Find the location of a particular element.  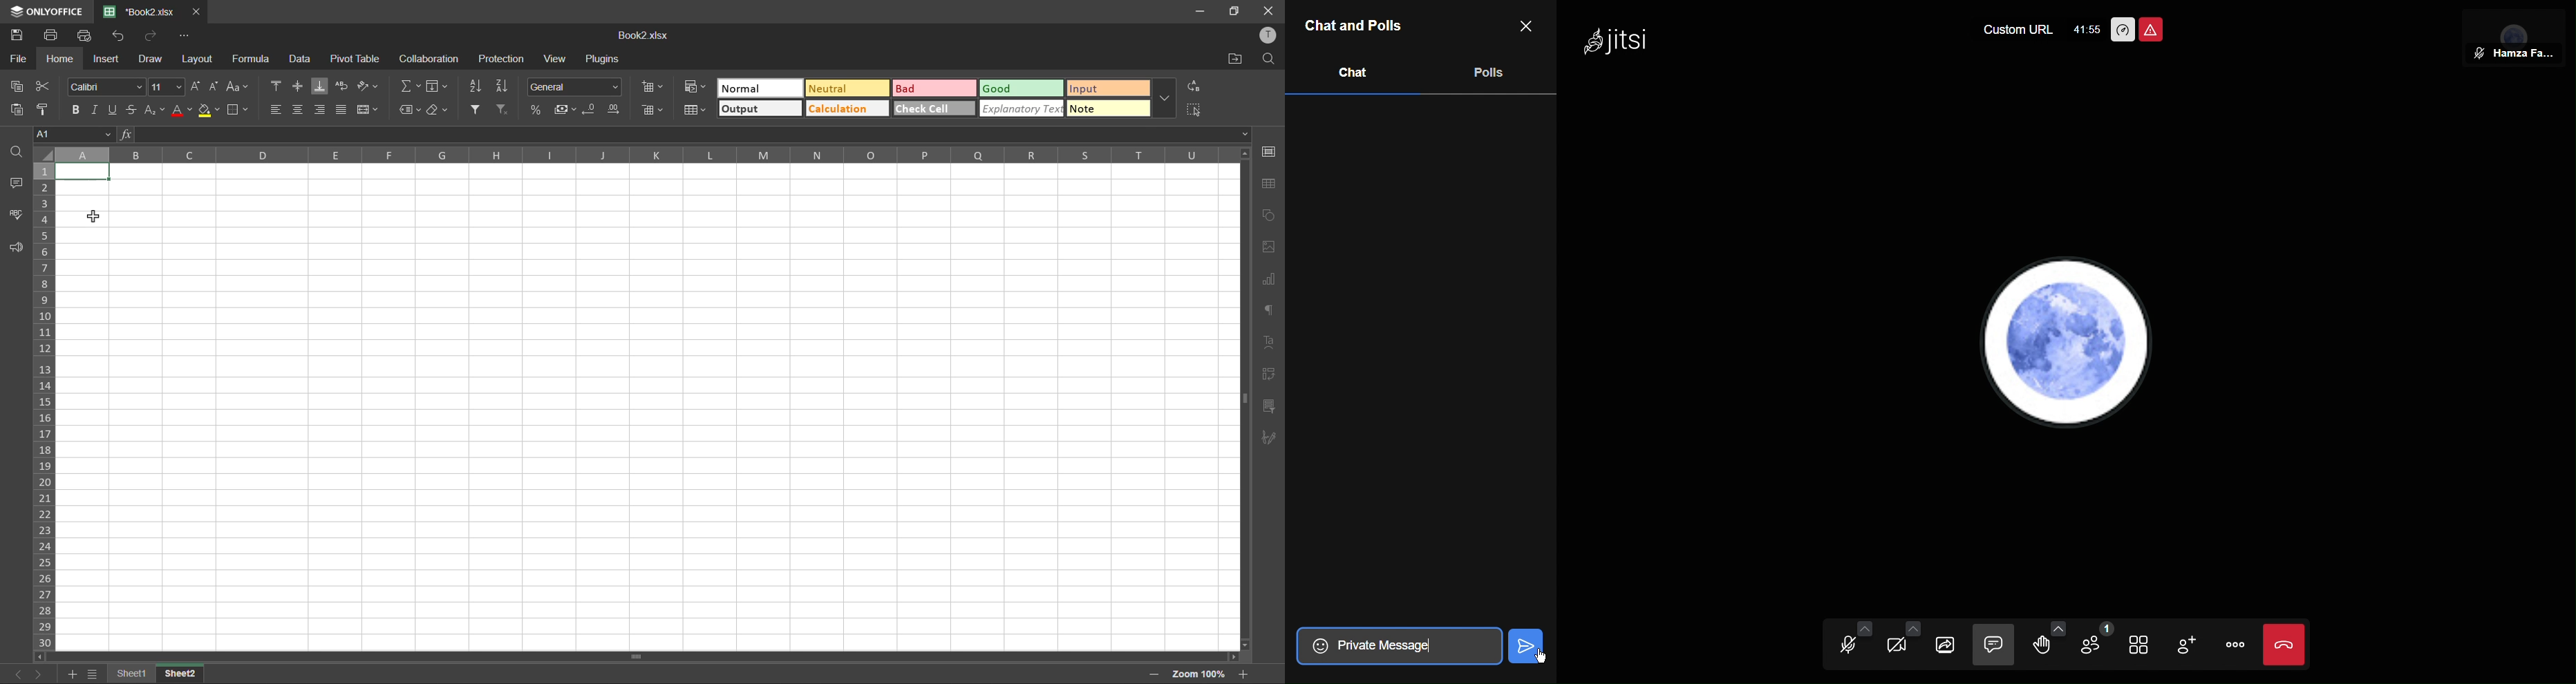

book2.xlsx is located at coordinates (138, 11).